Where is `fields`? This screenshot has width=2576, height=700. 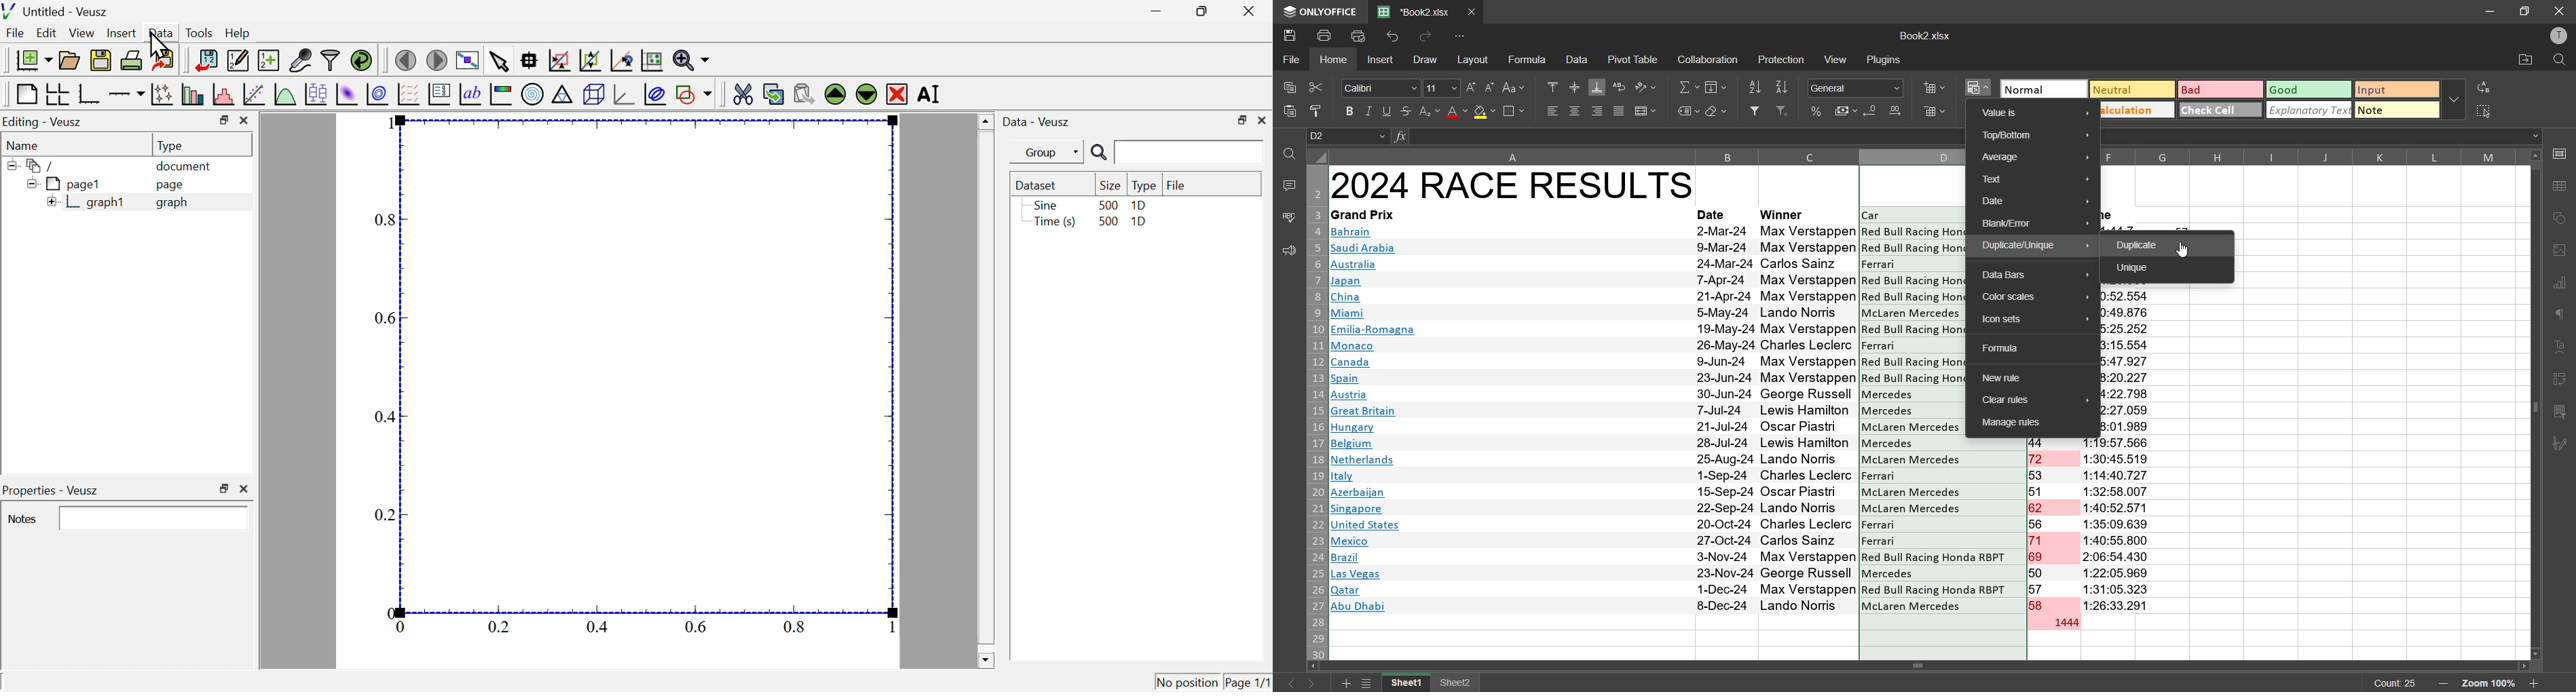
fields is located at coordinates (1718, 87).